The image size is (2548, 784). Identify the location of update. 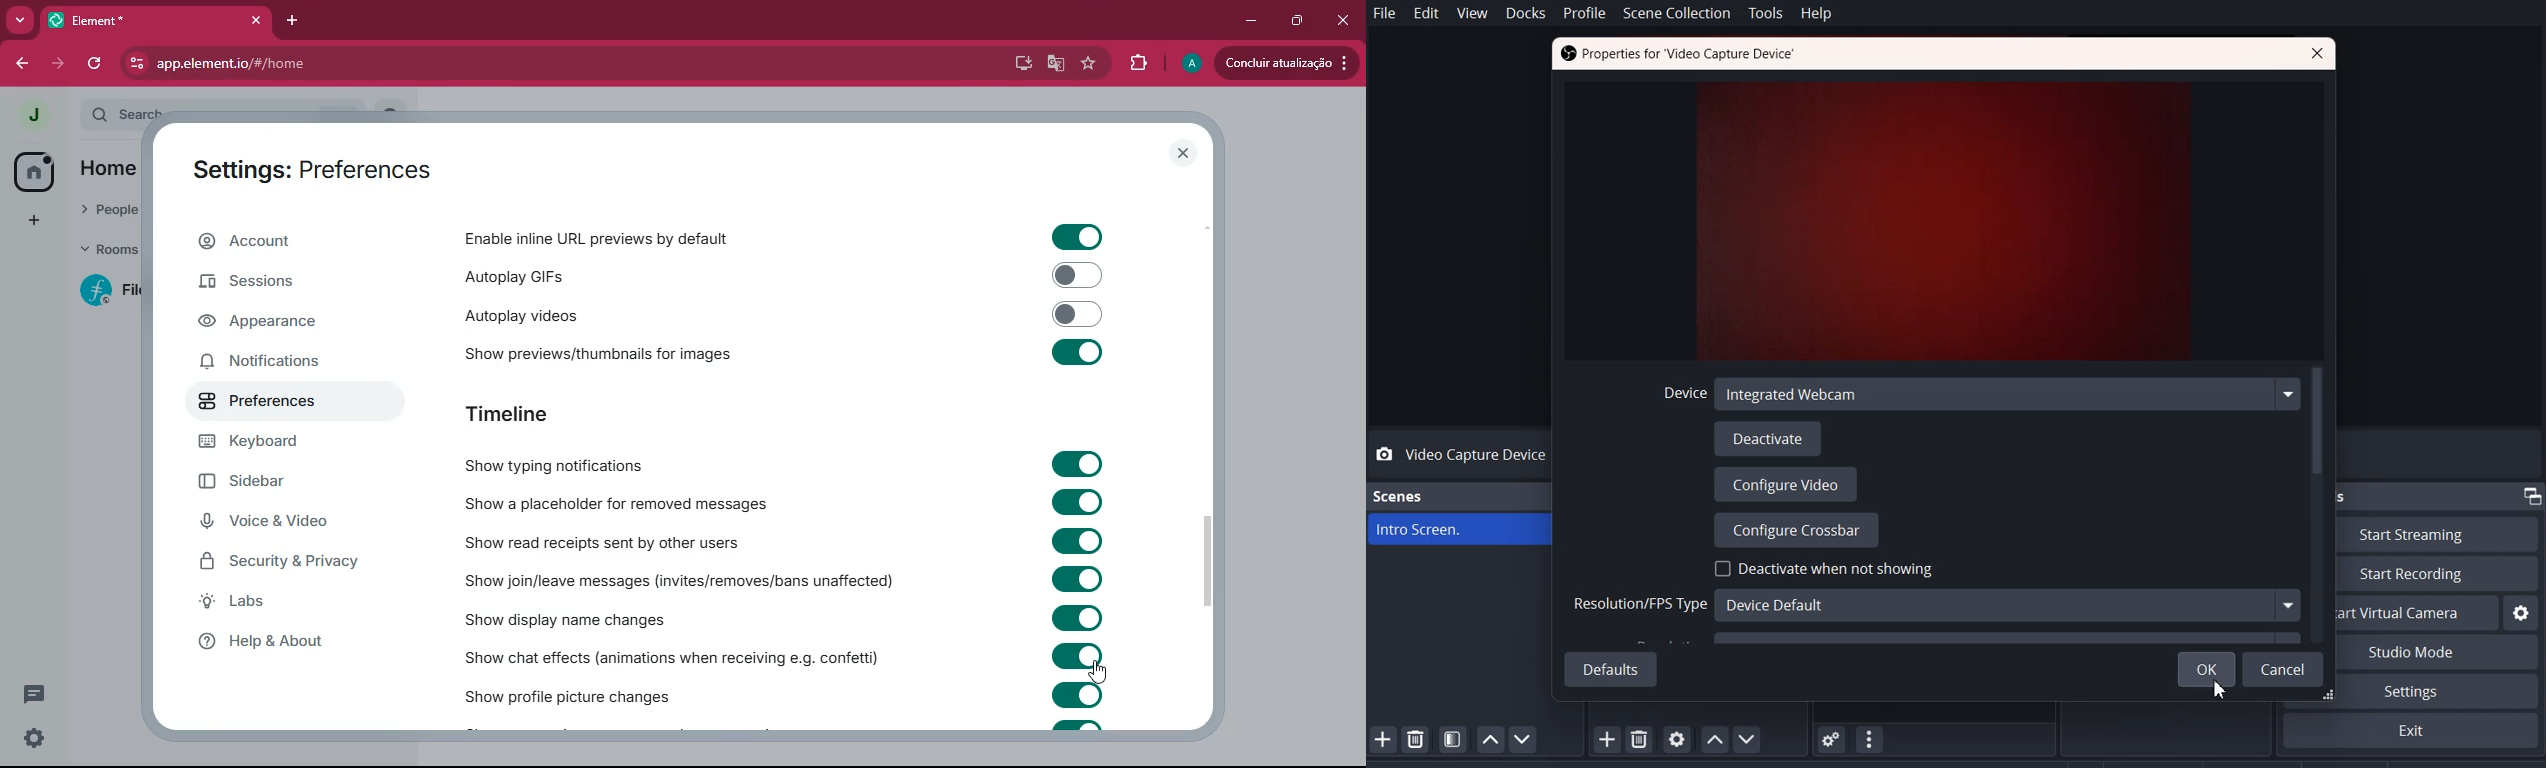
(1287, 63).